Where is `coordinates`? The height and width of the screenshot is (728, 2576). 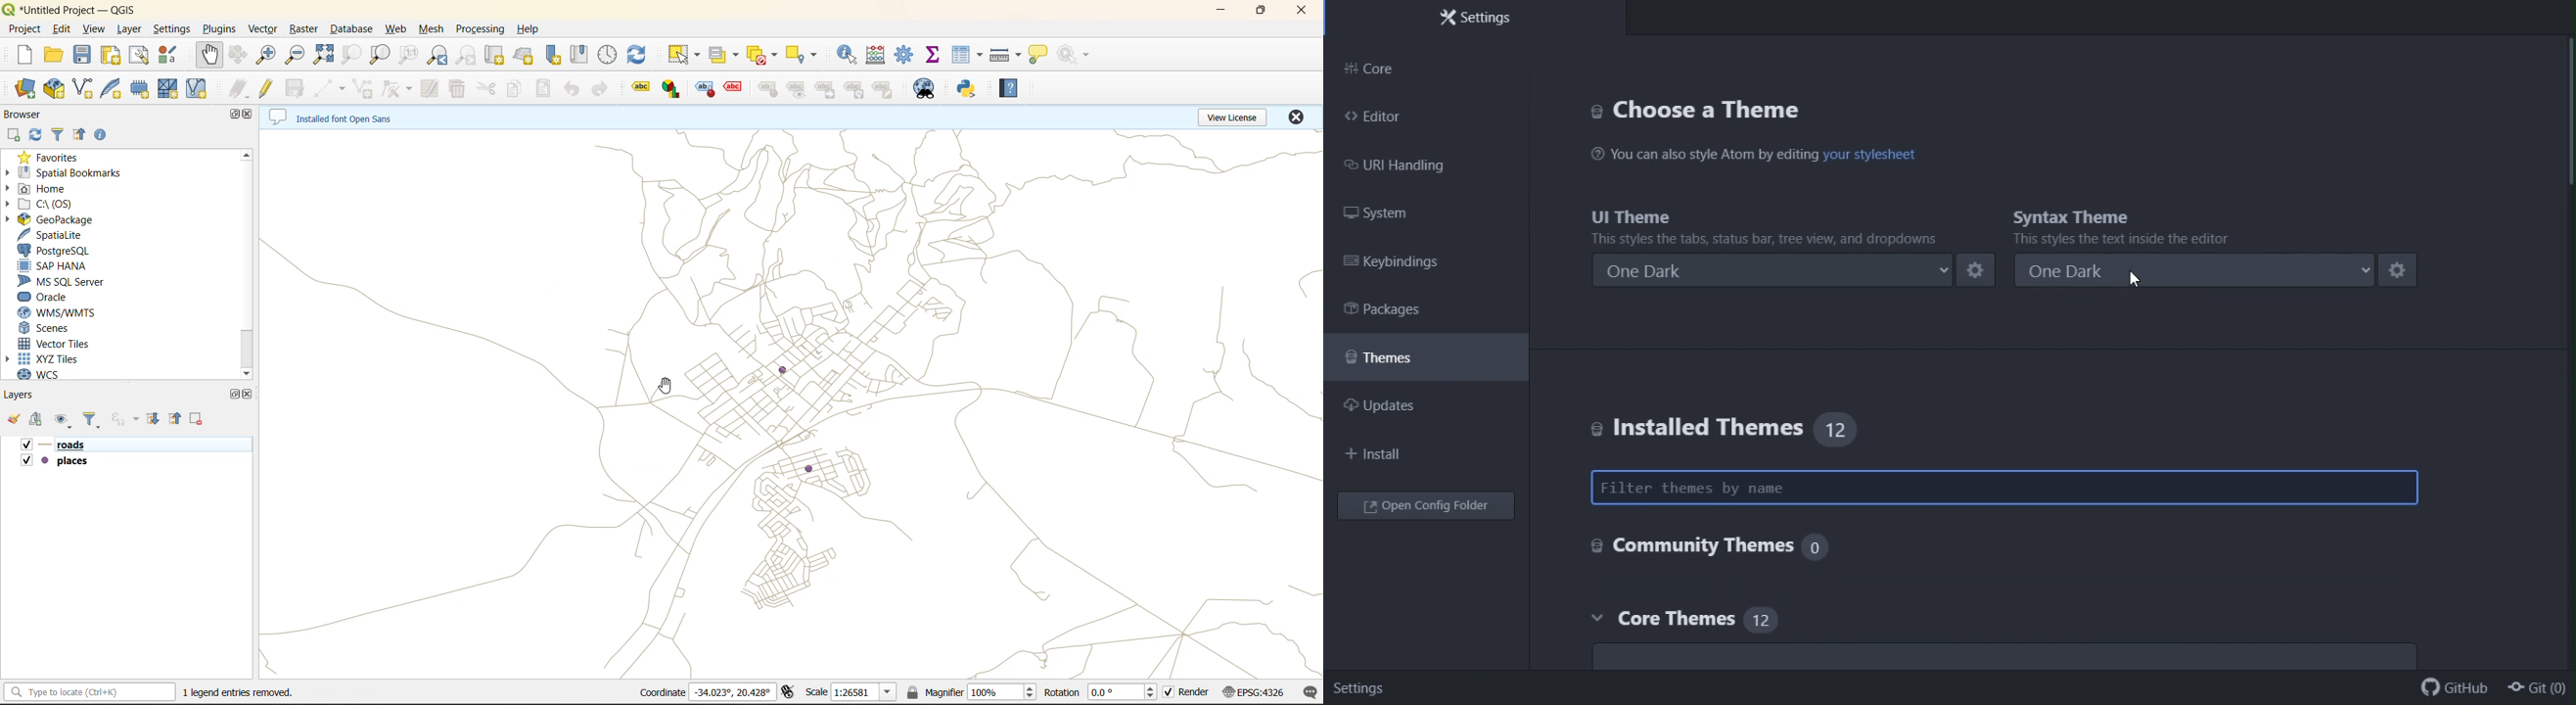
coordinates is located at coordinates (703, 691).